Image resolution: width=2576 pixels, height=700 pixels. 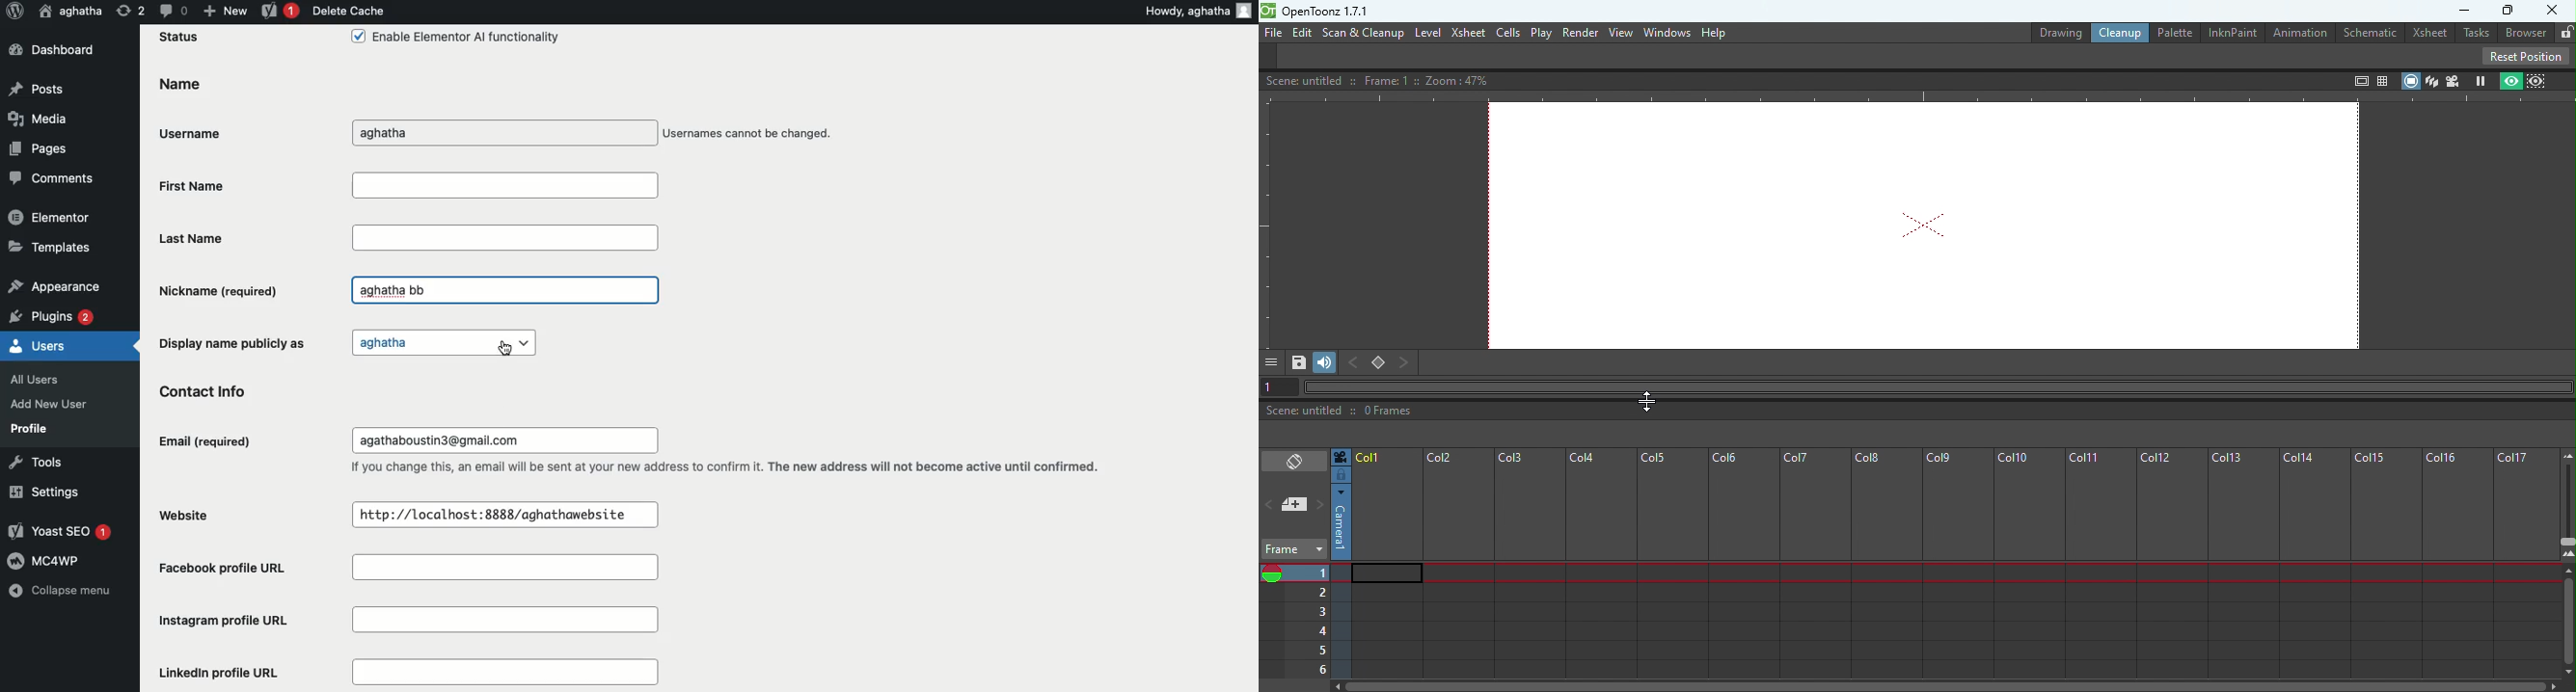 What do you see at coordinates (180, 38) in the screenshot?
I see `Status` at bounding box center [180, 38].